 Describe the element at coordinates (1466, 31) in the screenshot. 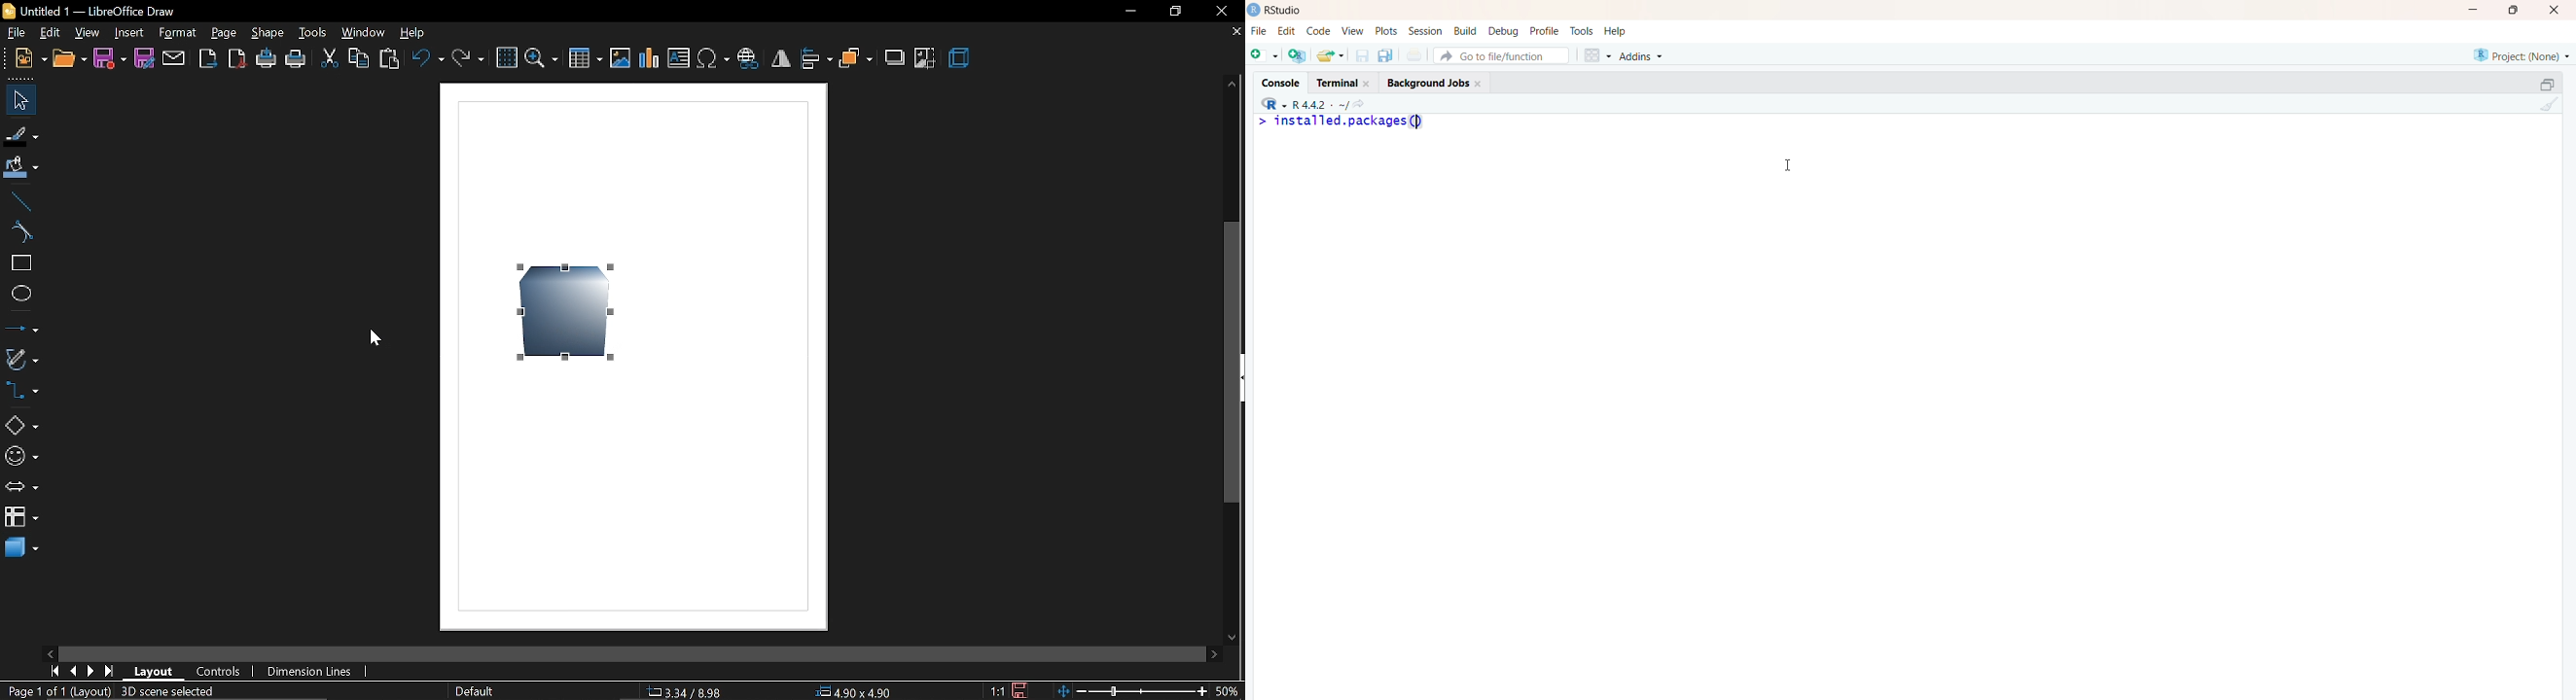

I see `build` at that location.